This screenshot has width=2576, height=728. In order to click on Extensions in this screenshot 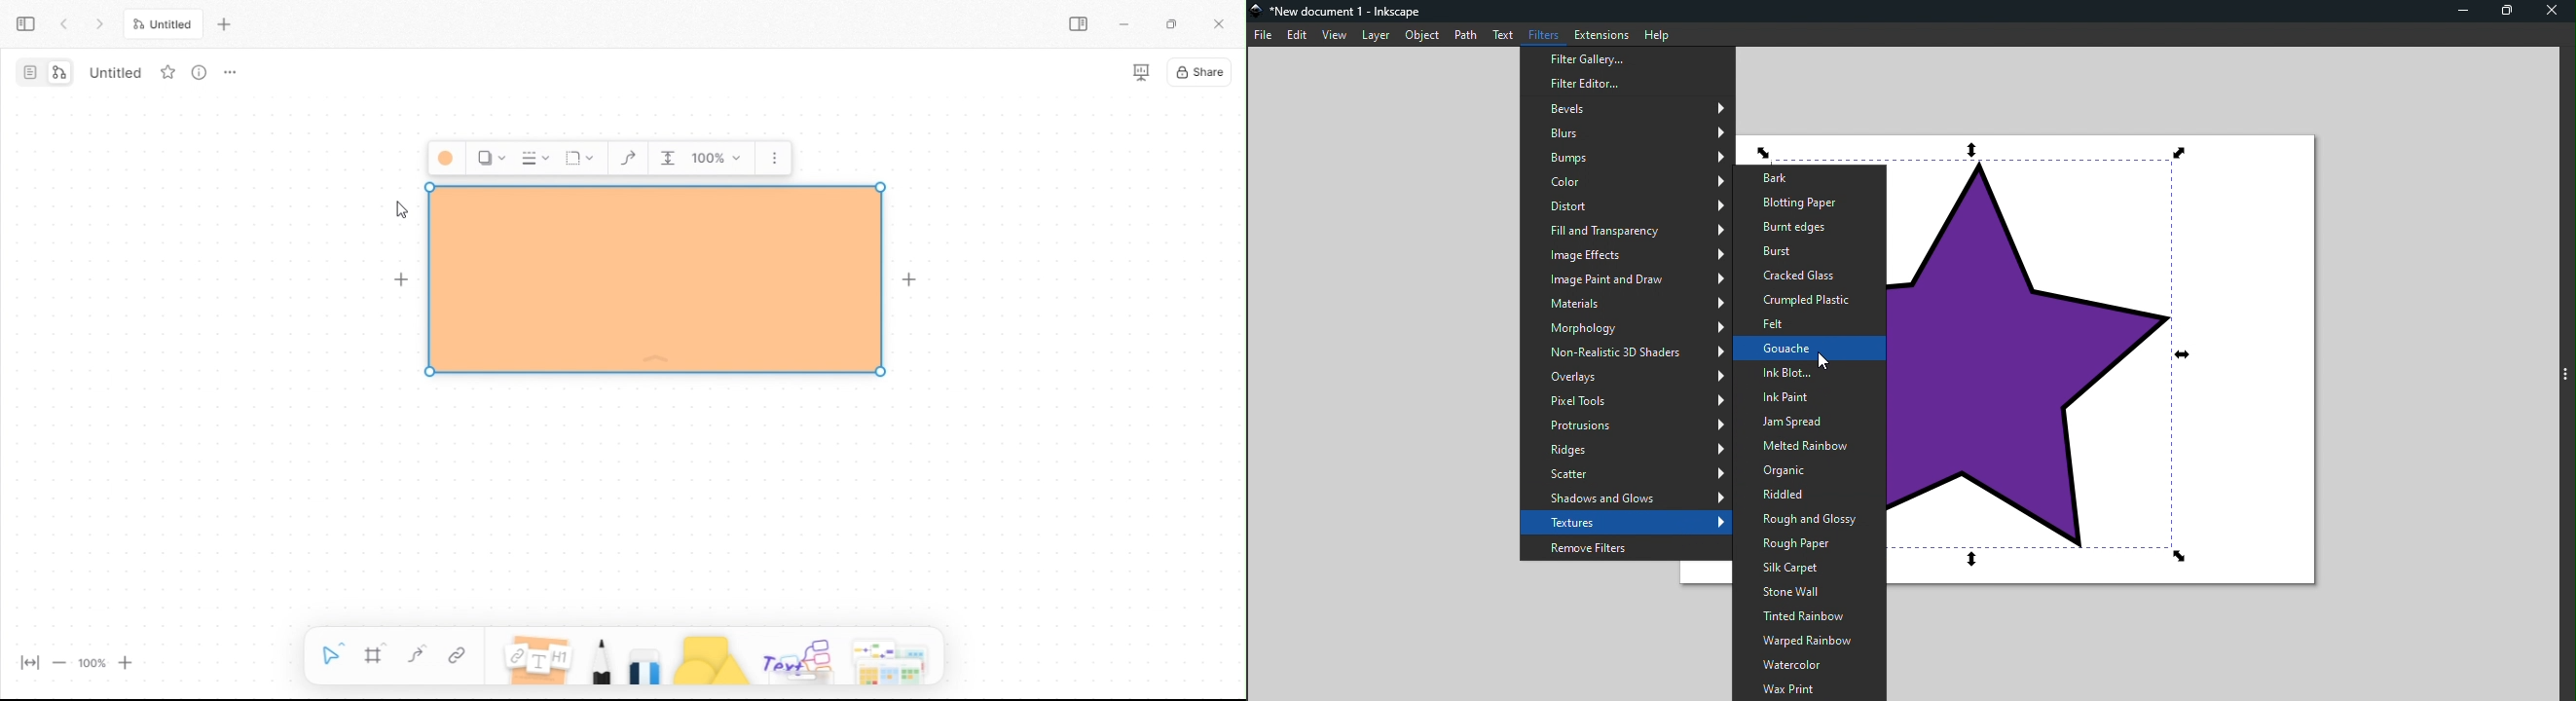, I will do `click(1600, 33)`.